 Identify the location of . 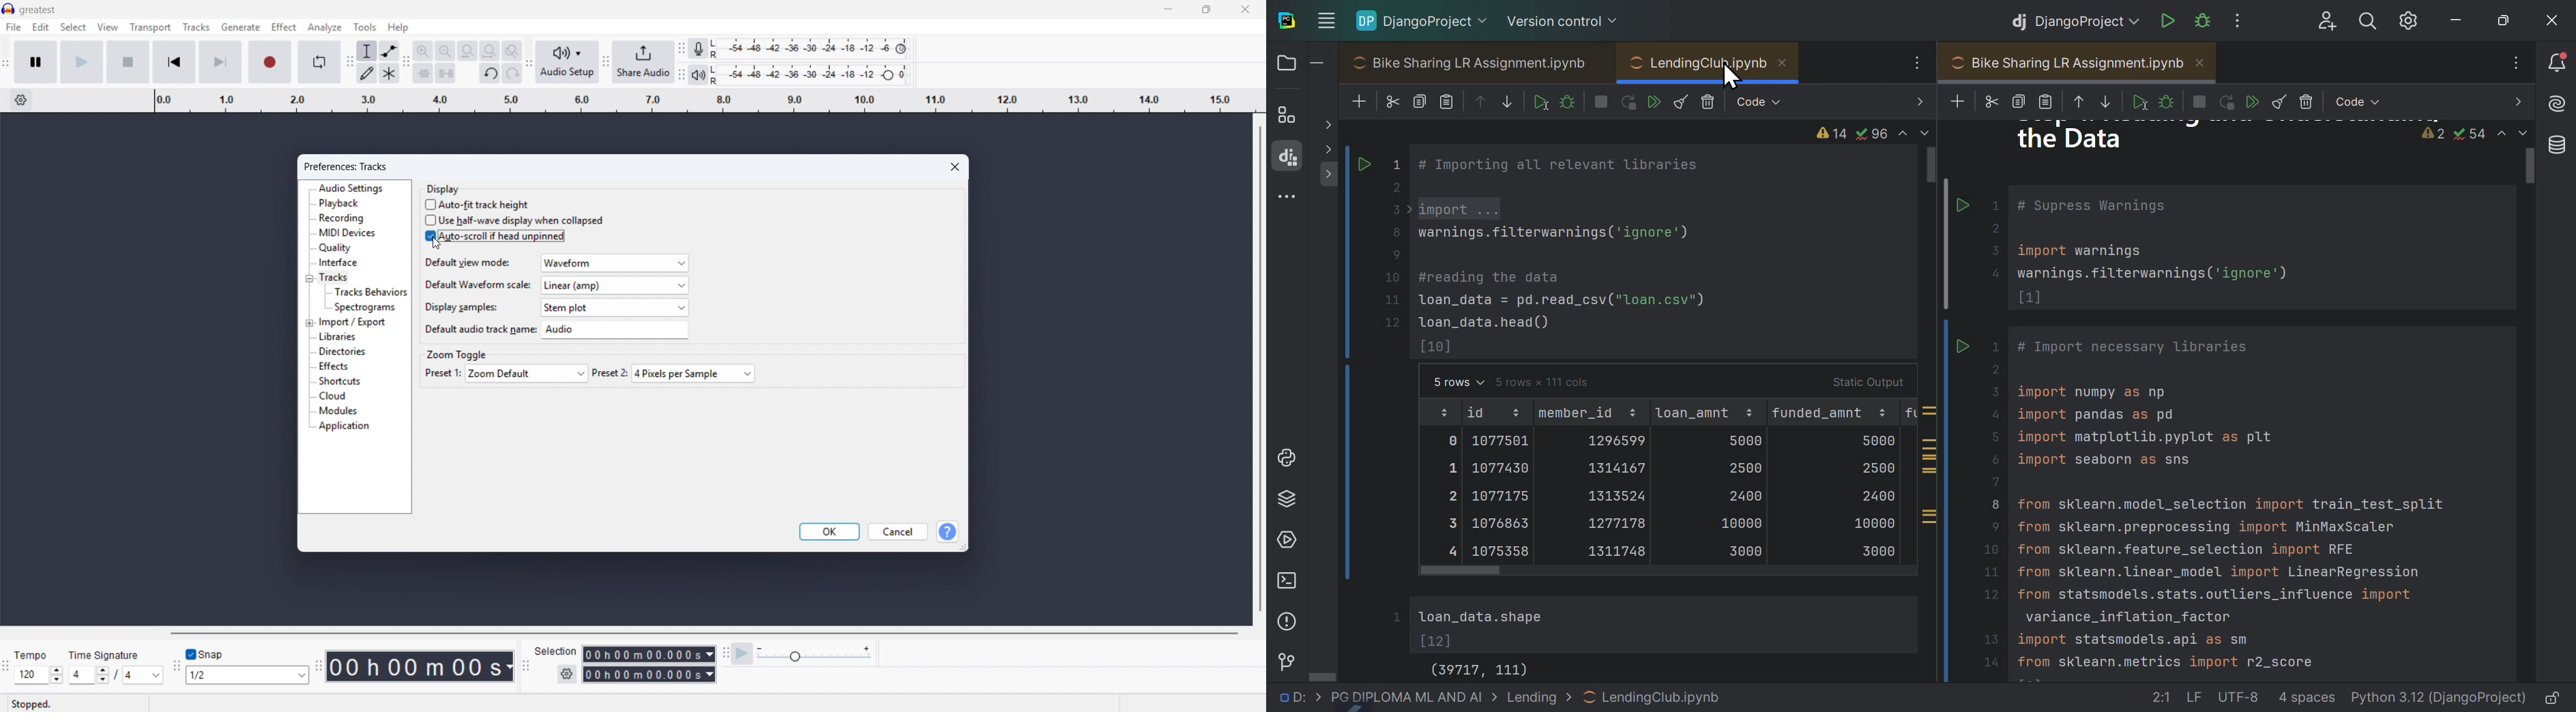
(2137, 102).